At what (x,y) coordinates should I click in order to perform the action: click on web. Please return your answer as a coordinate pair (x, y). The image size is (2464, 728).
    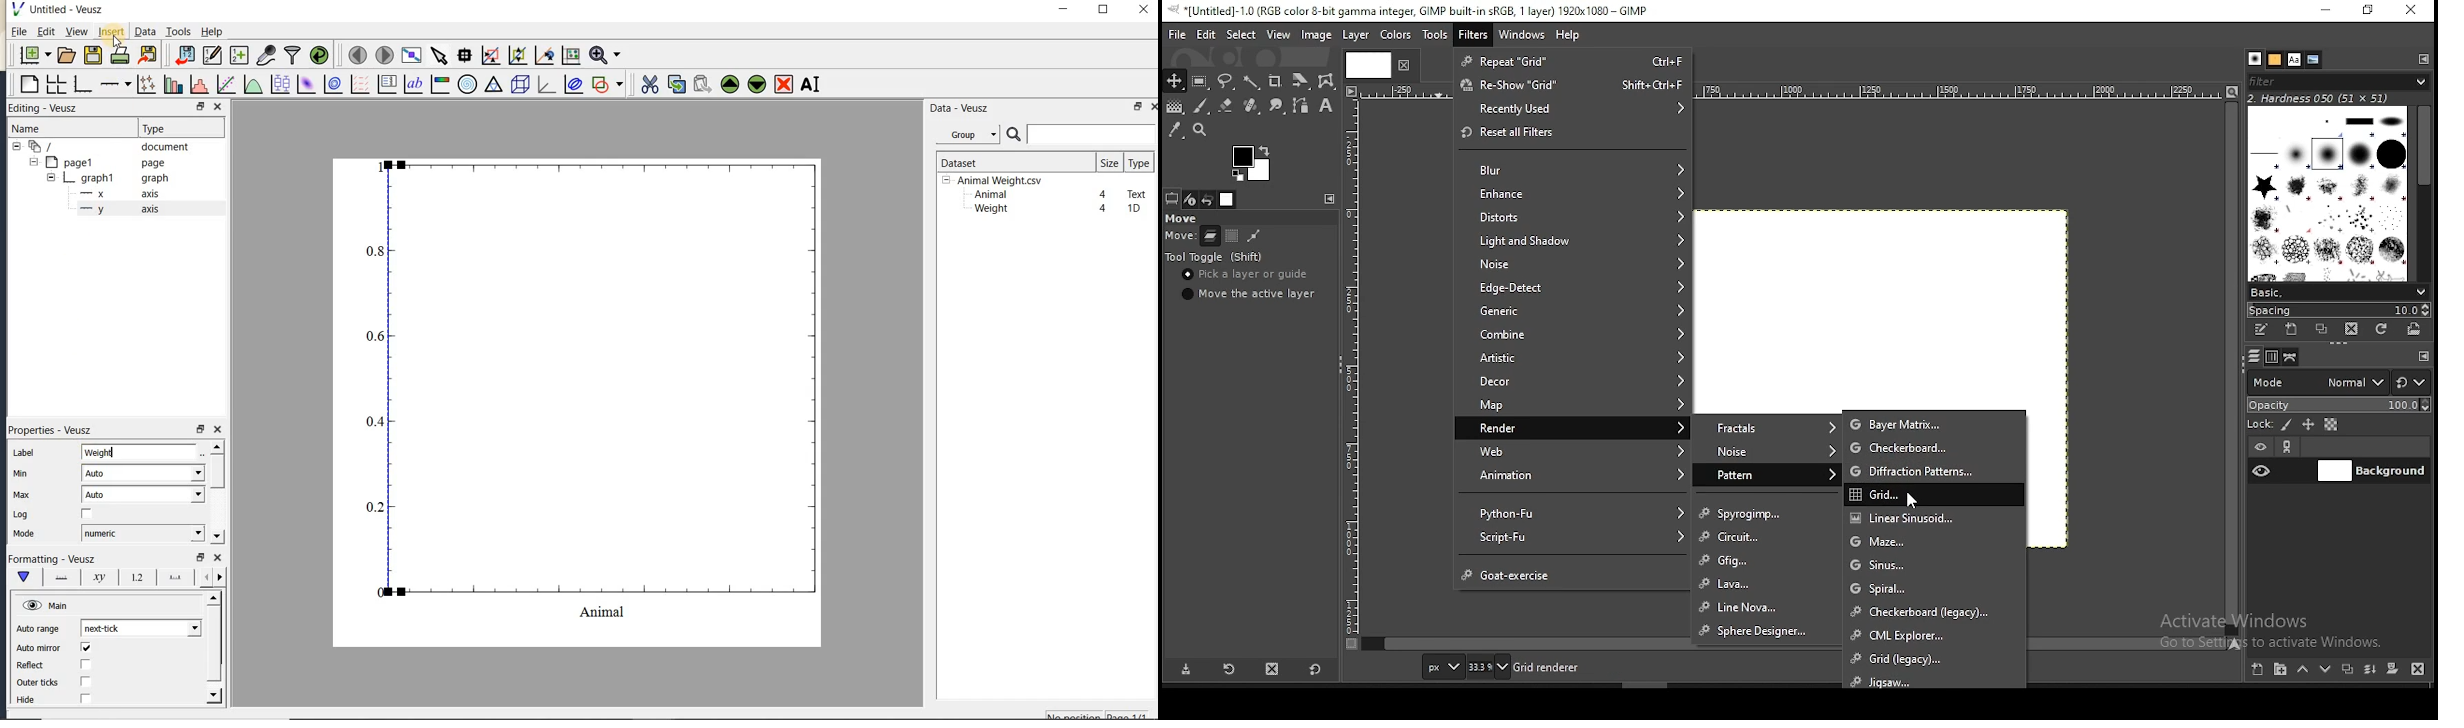
    Looking at the image, I should click on (1572, 451).